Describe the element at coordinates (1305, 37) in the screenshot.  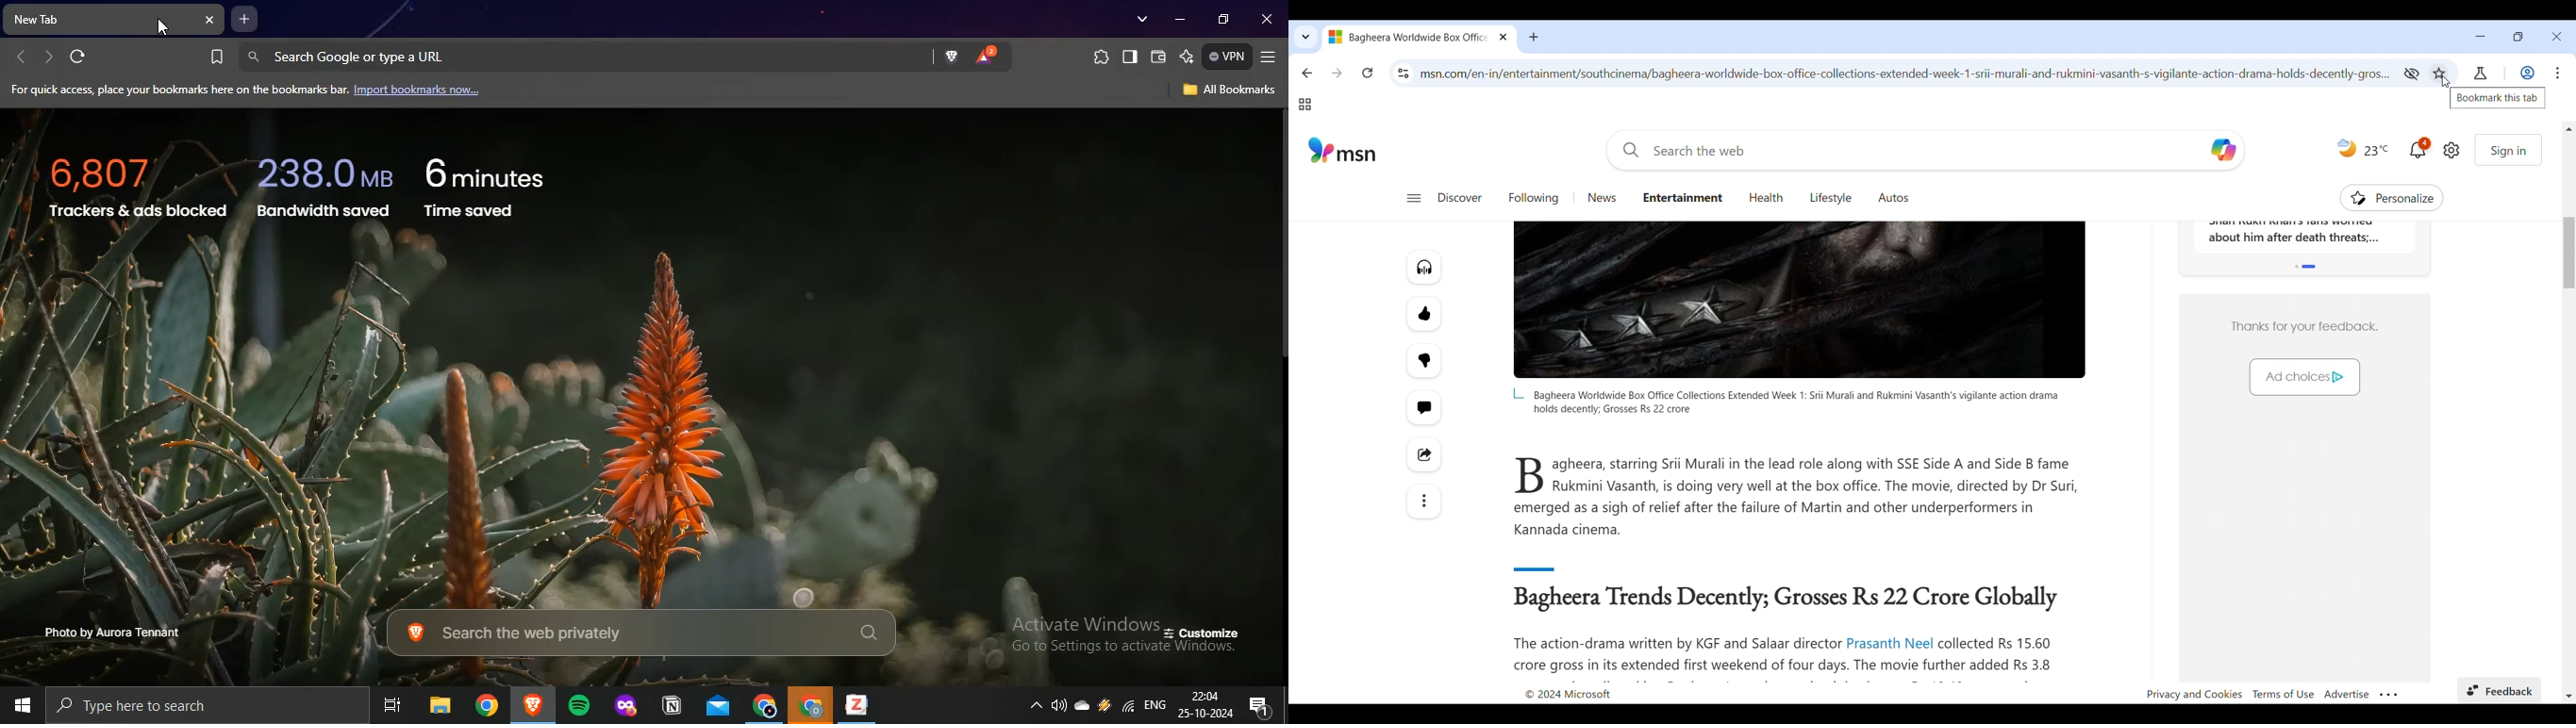
I see `Search tabs` at that location.